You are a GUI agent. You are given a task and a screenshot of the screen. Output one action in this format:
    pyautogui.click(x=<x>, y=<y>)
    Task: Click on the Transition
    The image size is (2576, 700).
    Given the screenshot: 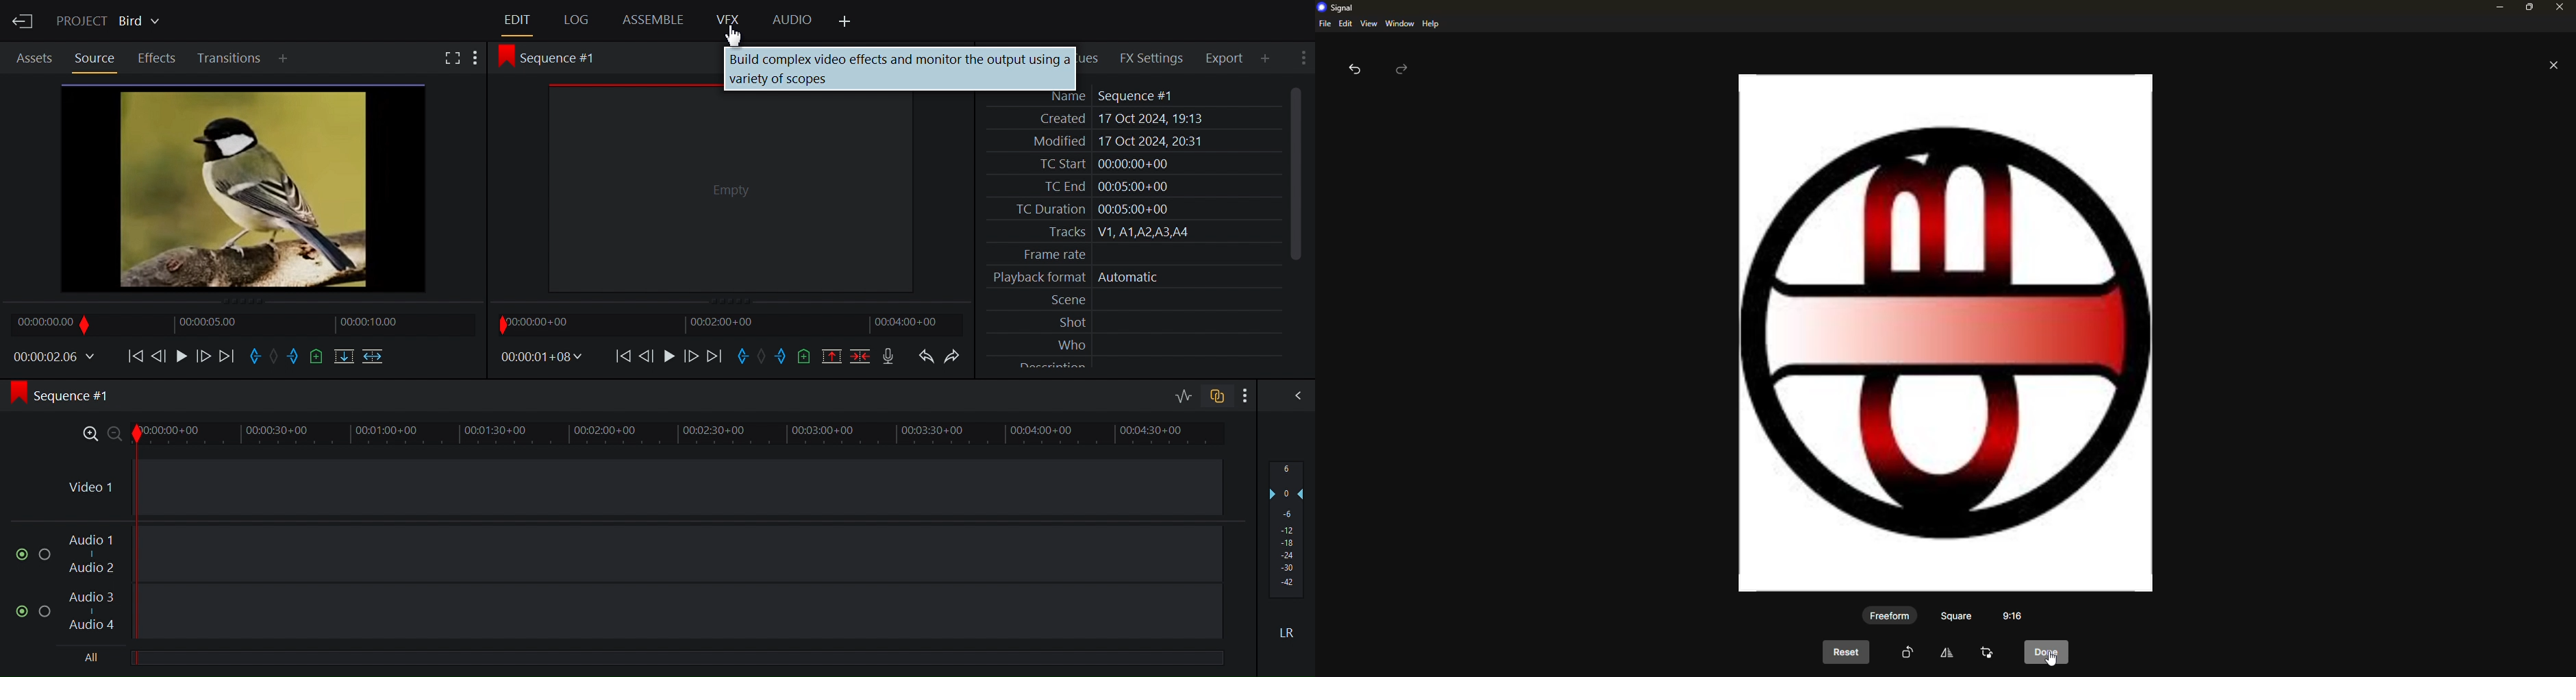 What is the action you would take?
    pyautogui.click(x=227, y=58)
    